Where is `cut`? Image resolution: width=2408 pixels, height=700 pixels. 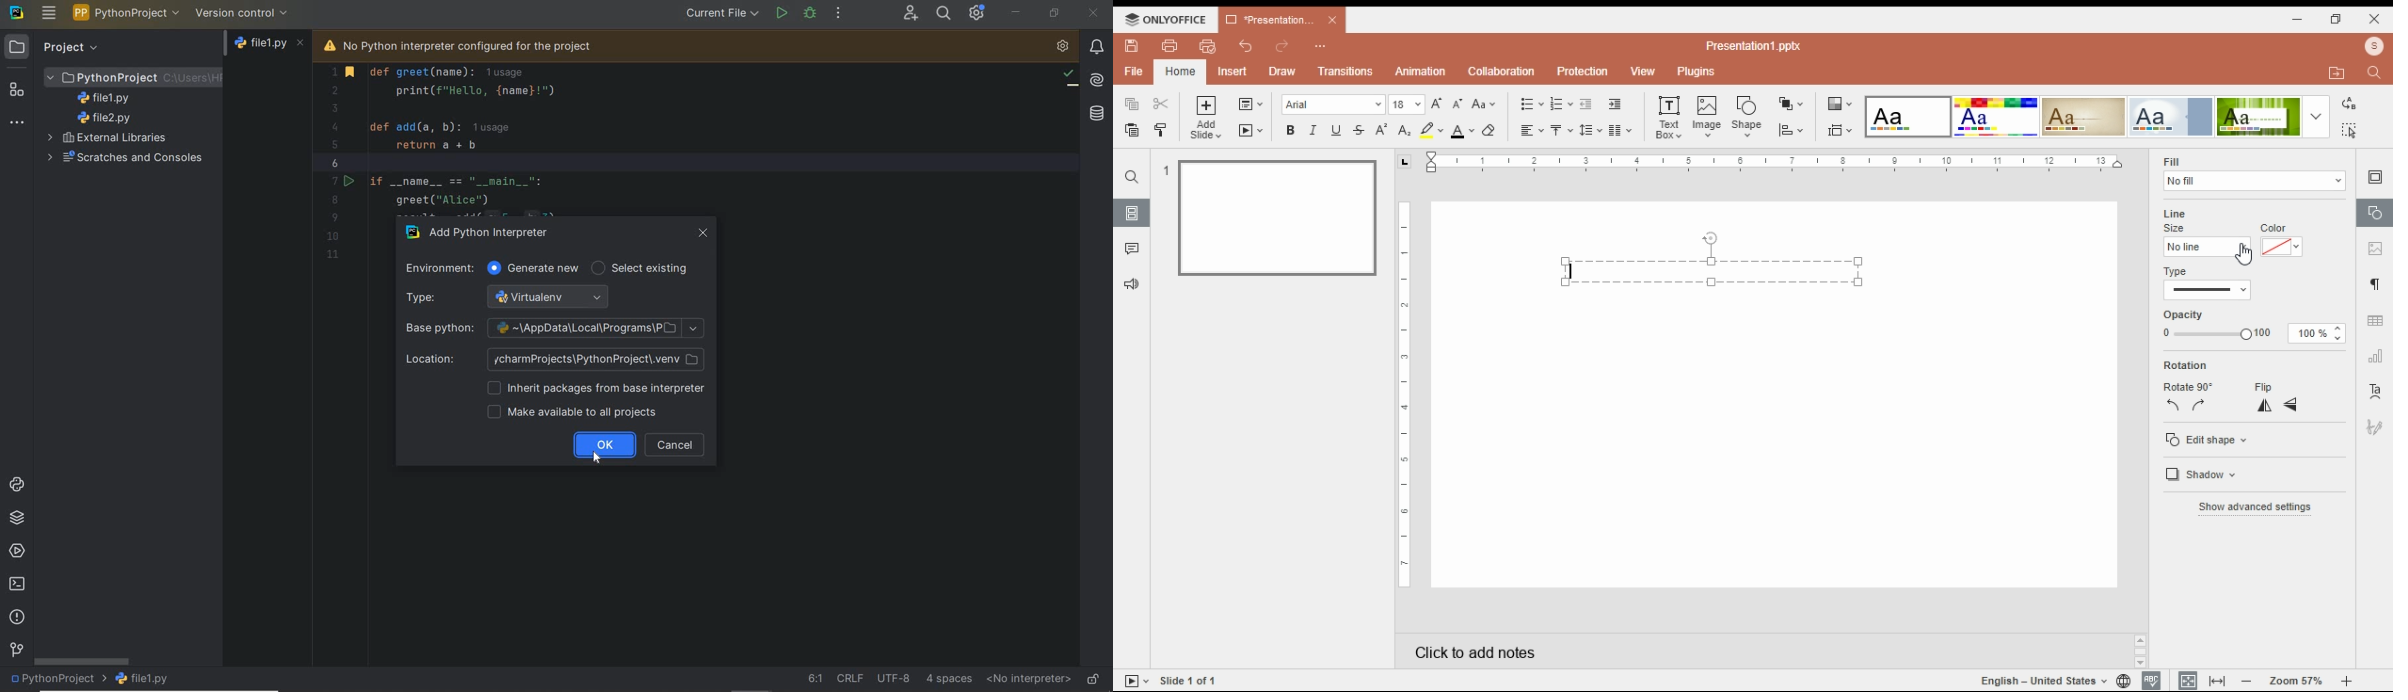 cut is located at coordinates (1161, 103).